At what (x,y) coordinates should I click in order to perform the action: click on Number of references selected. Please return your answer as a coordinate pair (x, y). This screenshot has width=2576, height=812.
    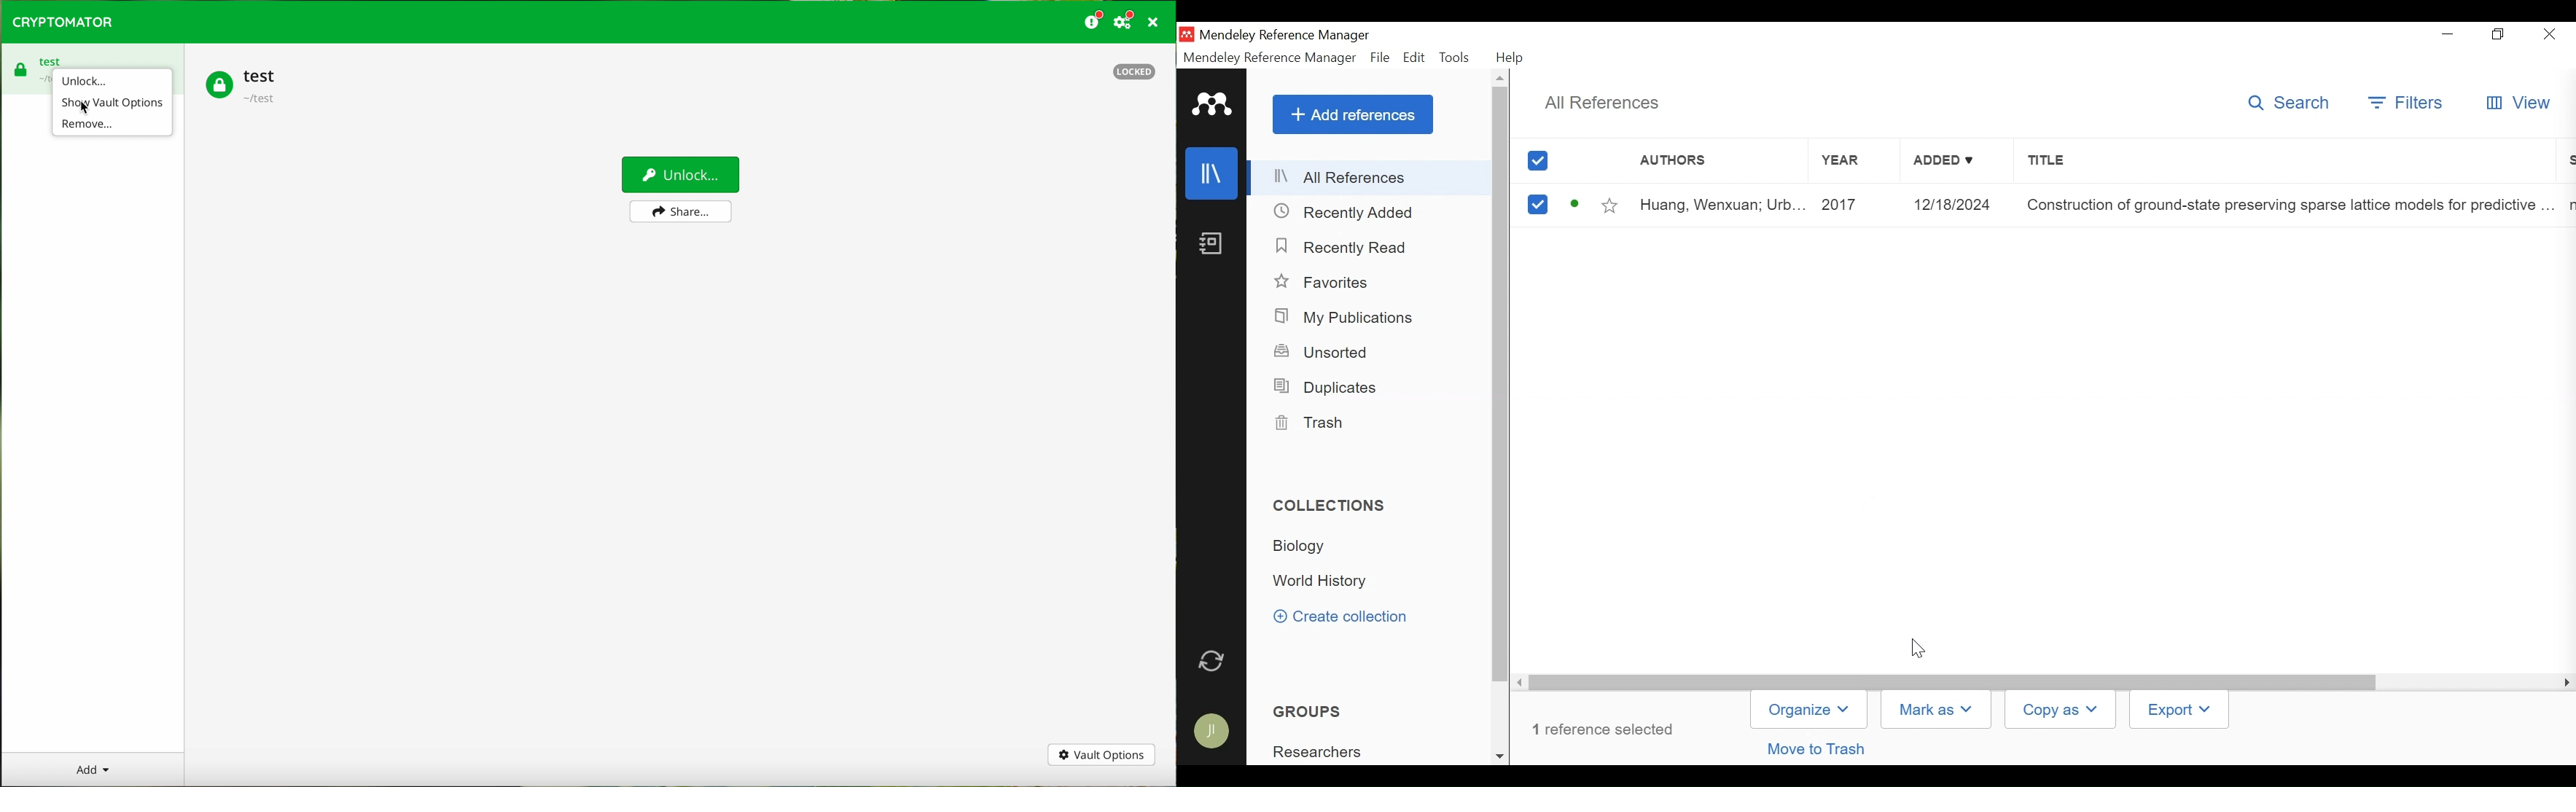
    Looking at the image, I should click on (1601, 727).